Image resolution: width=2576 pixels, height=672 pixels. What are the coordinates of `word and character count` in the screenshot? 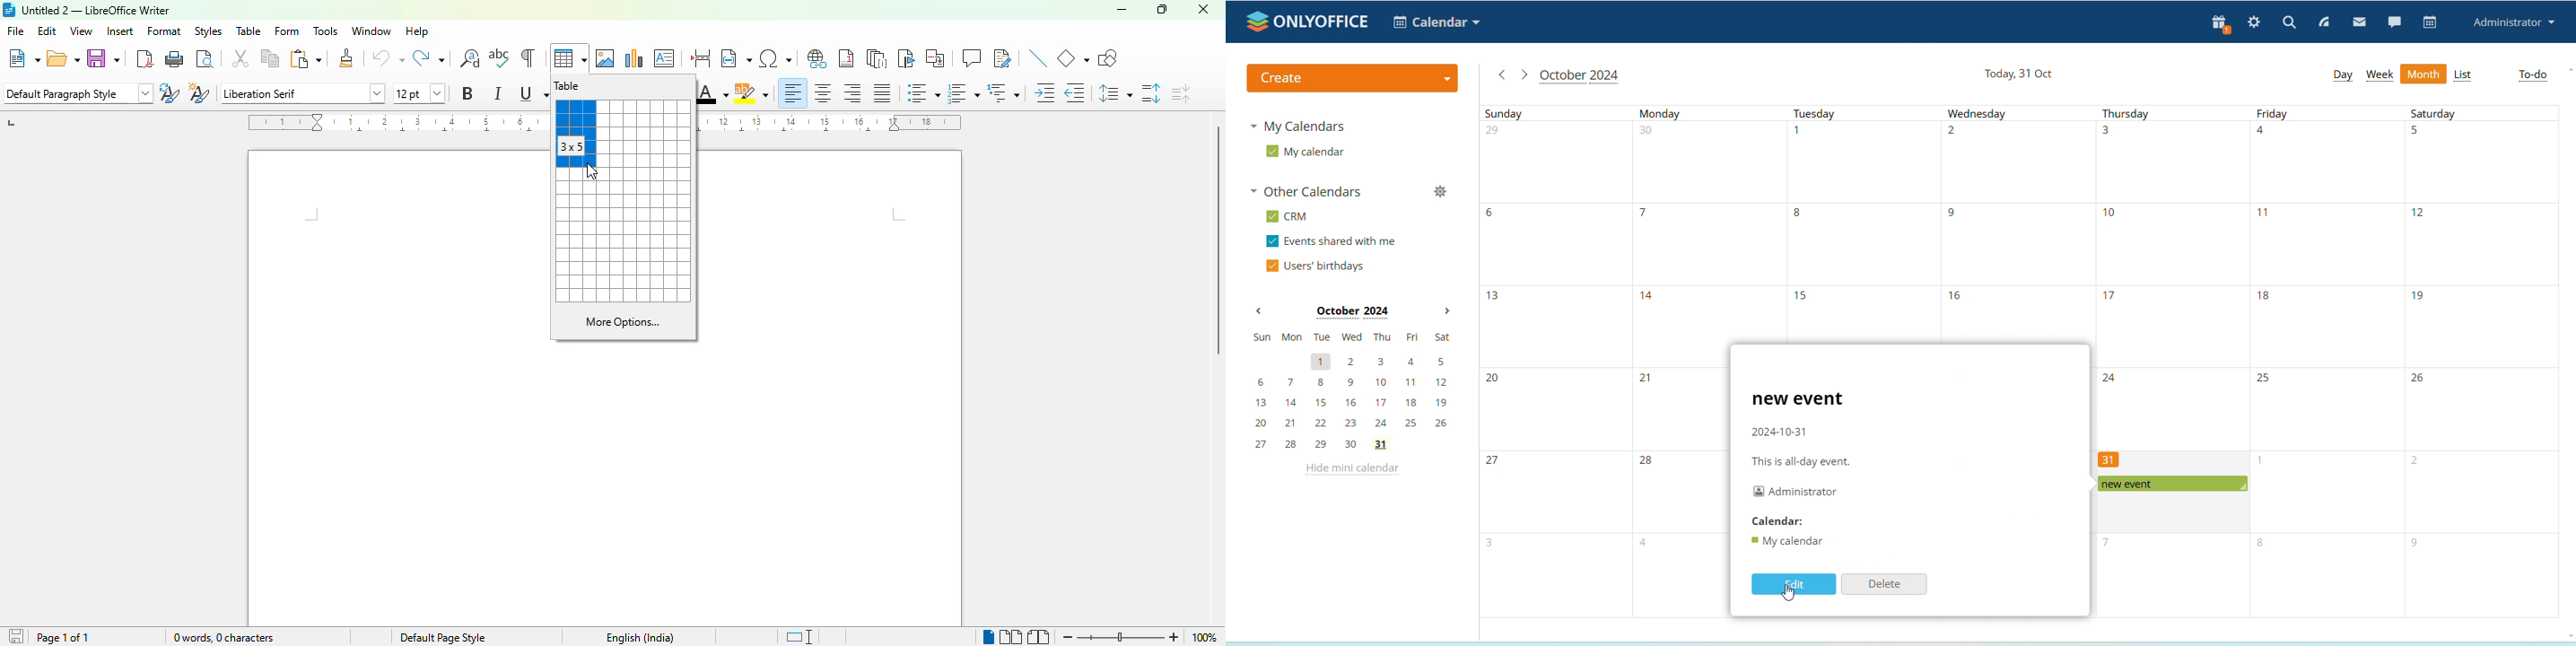 It's located at (223, 637).